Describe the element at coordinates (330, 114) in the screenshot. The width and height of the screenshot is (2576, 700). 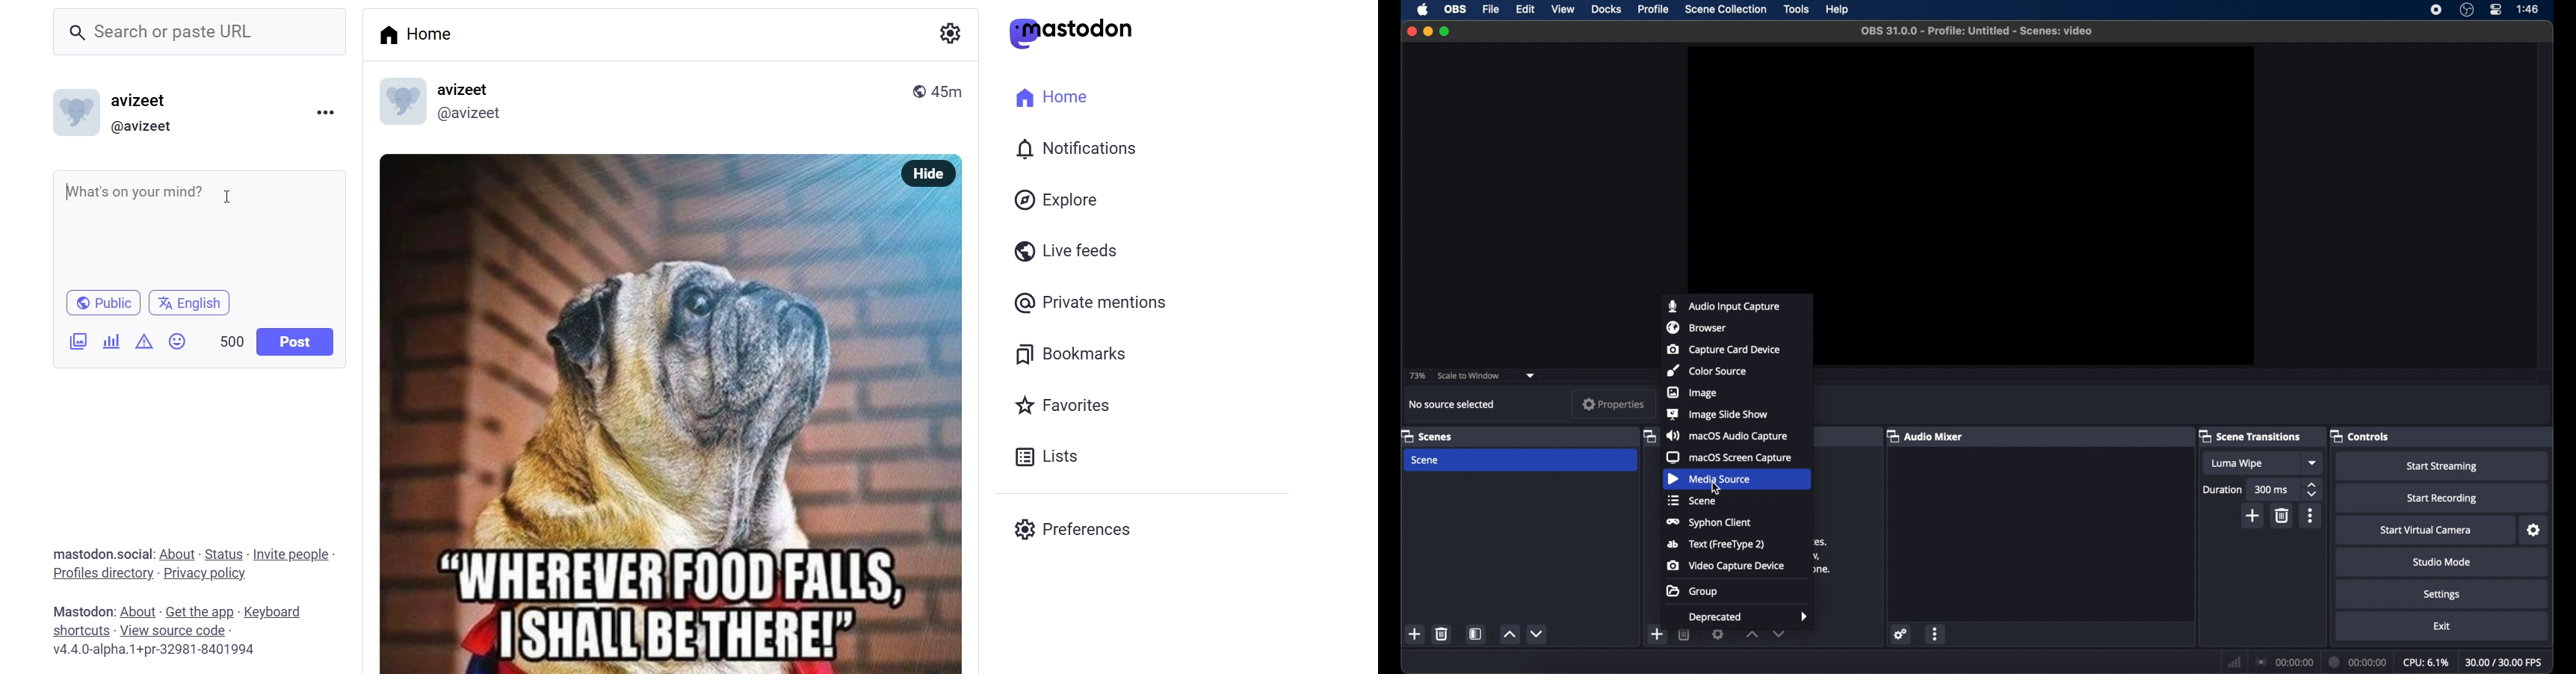
I see `more option` at that location.